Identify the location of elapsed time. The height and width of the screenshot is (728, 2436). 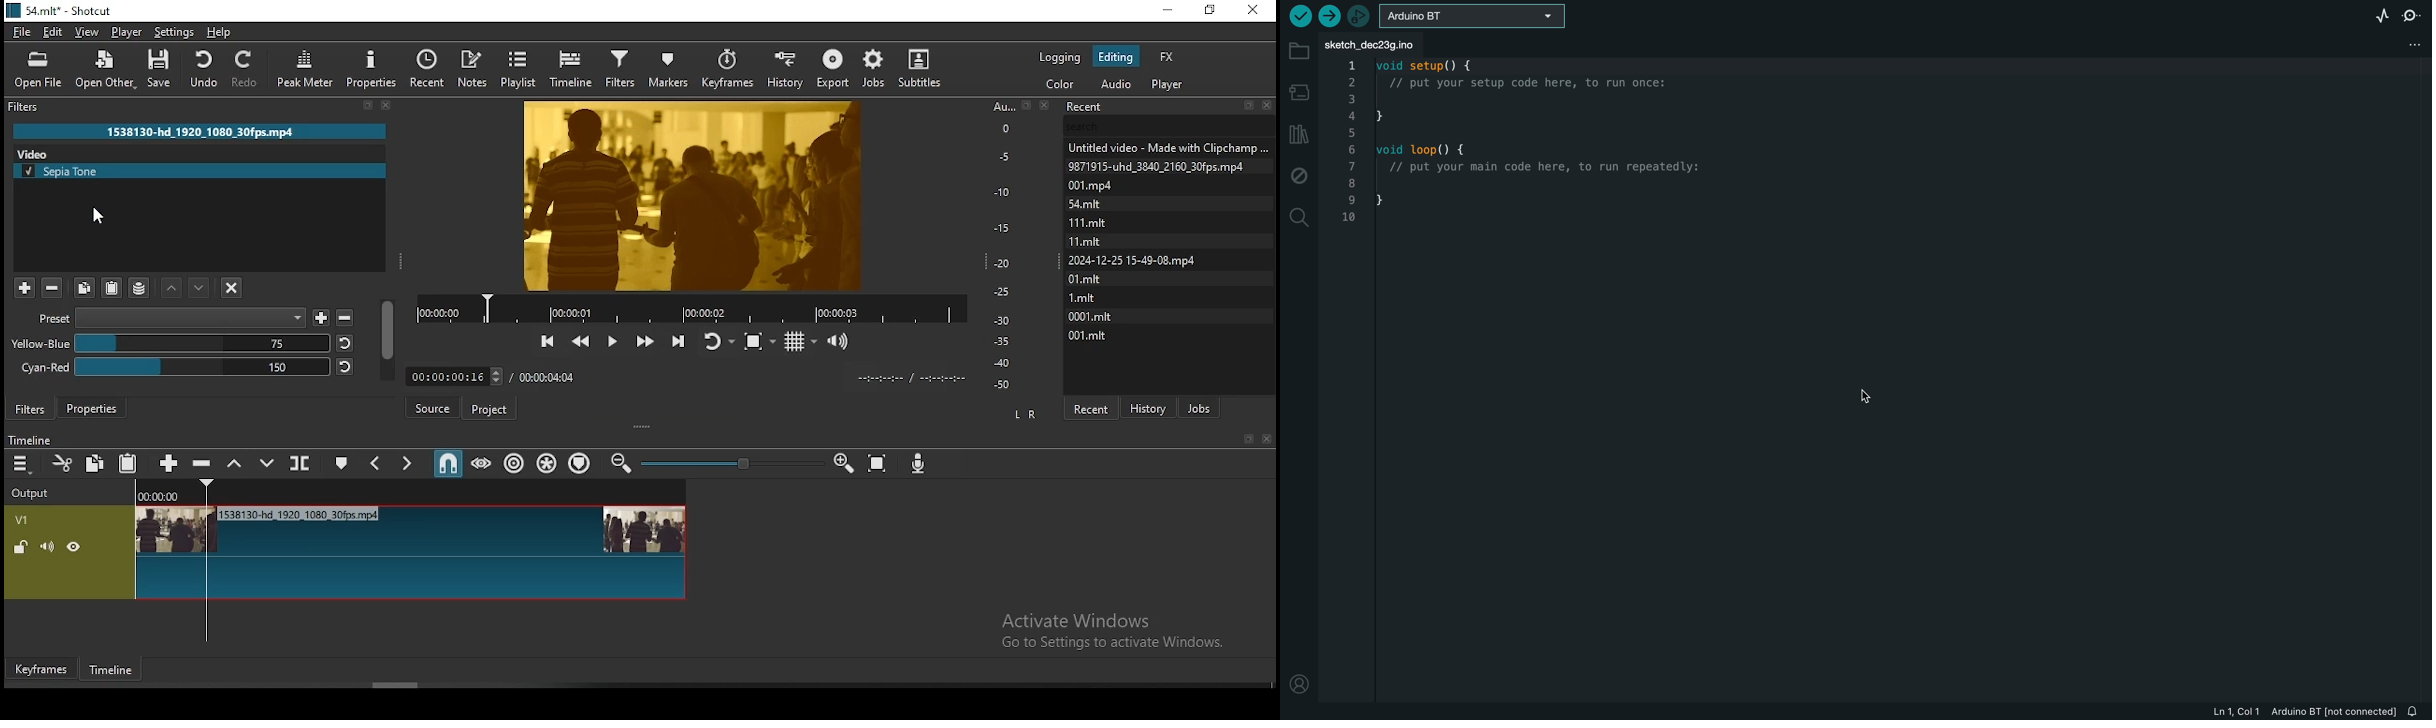
(447, 374).